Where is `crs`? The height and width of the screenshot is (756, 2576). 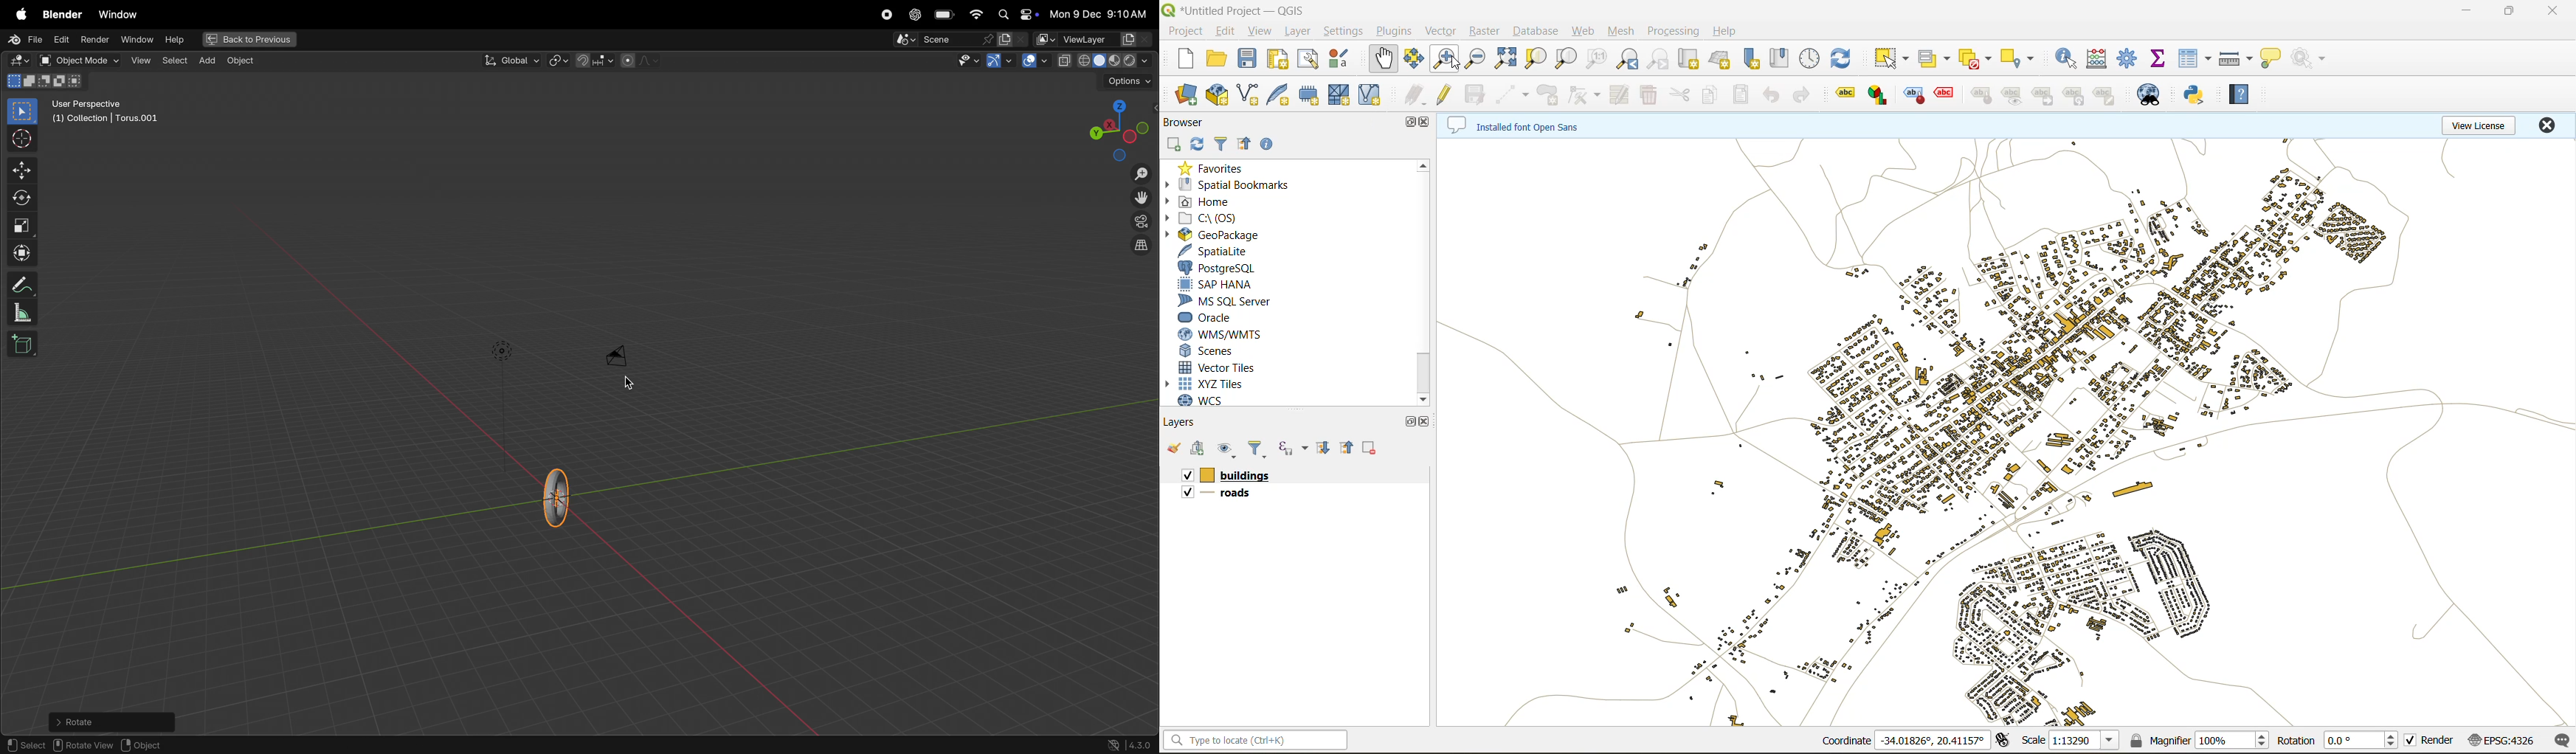 crs is located at coordinates (2501, 740).